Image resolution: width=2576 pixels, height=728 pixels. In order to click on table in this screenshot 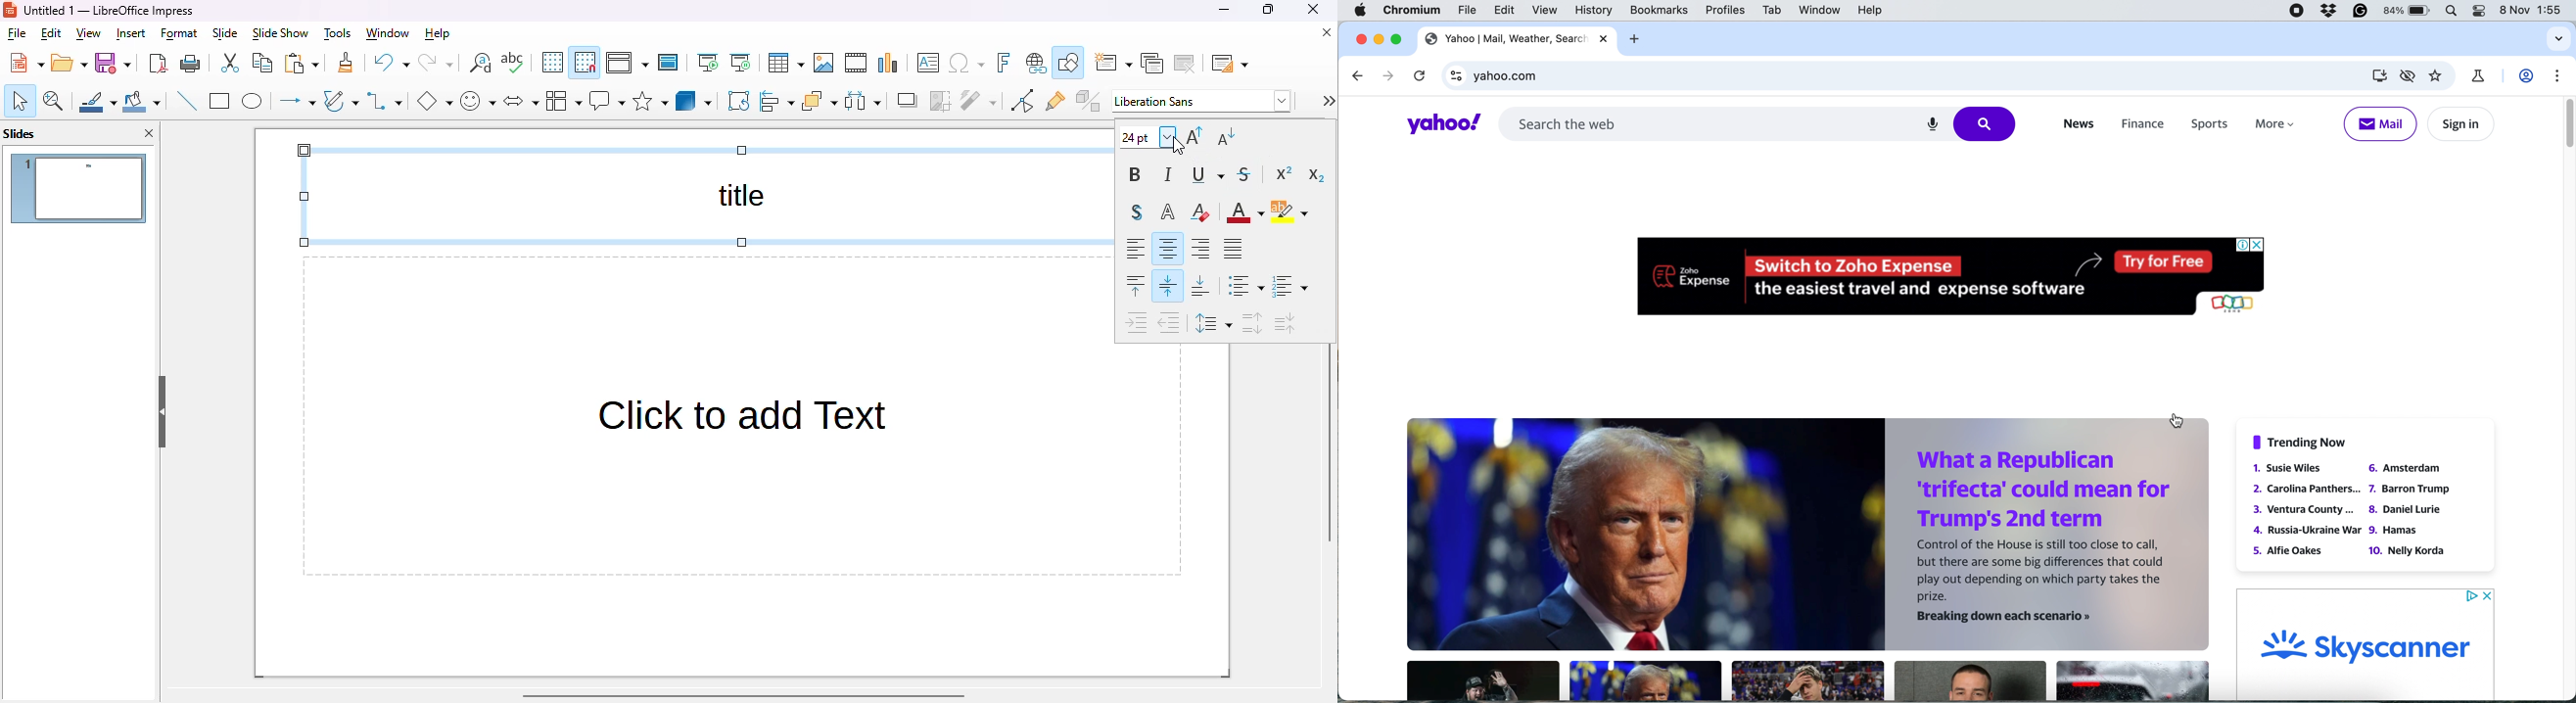, I will do `click(786, 63)`.